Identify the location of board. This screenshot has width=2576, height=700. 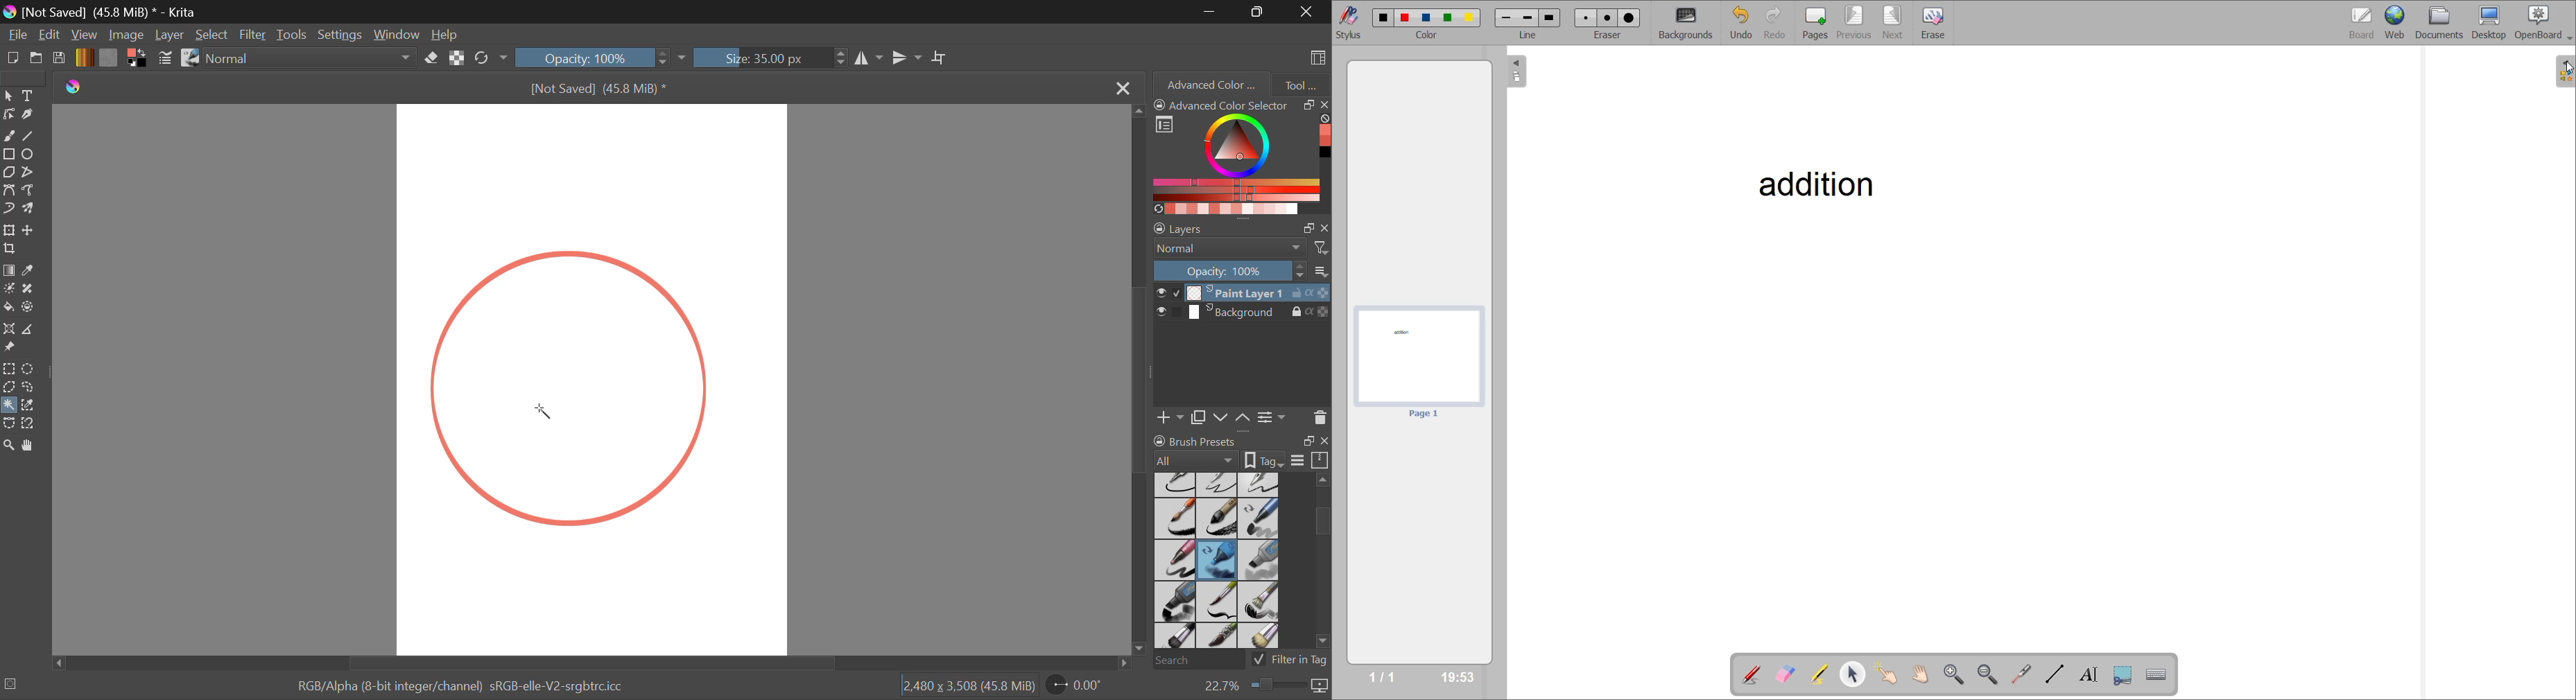
(2363, 23).